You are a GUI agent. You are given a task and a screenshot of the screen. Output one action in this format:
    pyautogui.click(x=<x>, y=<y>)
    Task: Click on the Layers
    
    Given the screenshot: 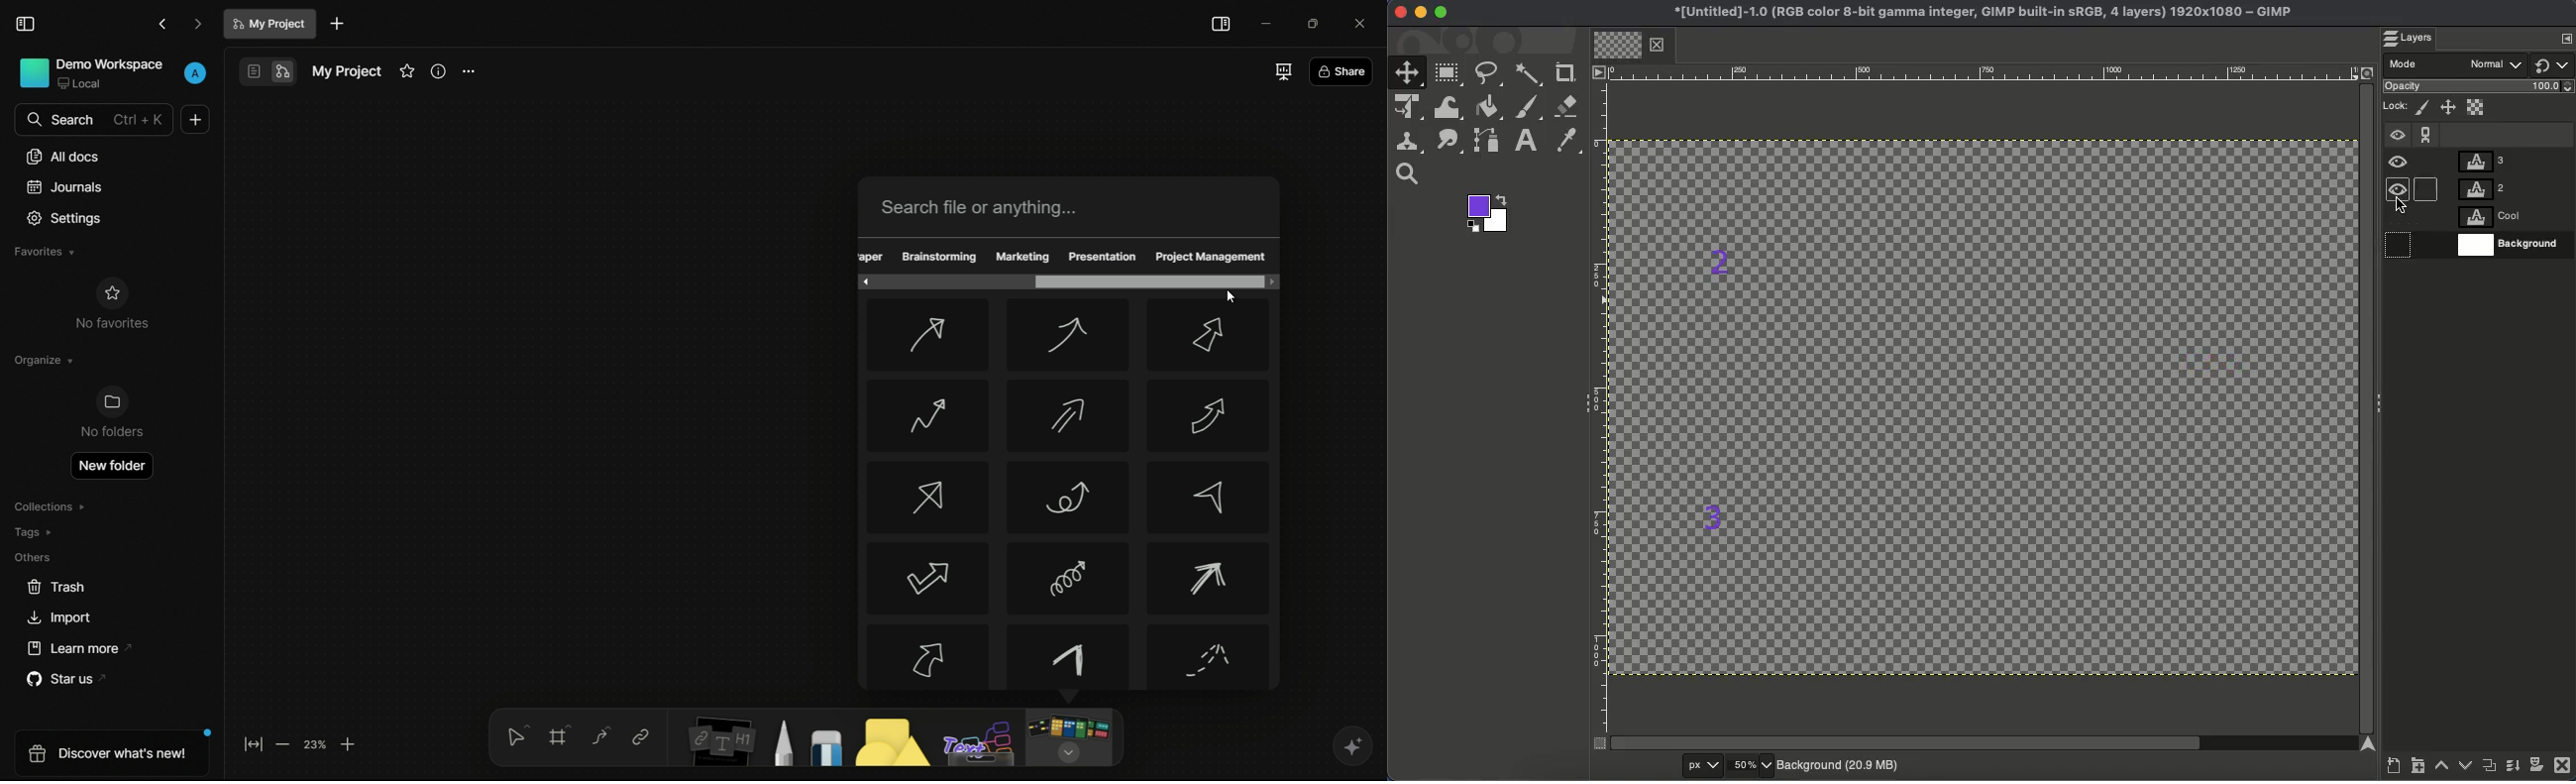 What is the action you would take?
    pyautogui.click(x=2510, y=203)
    